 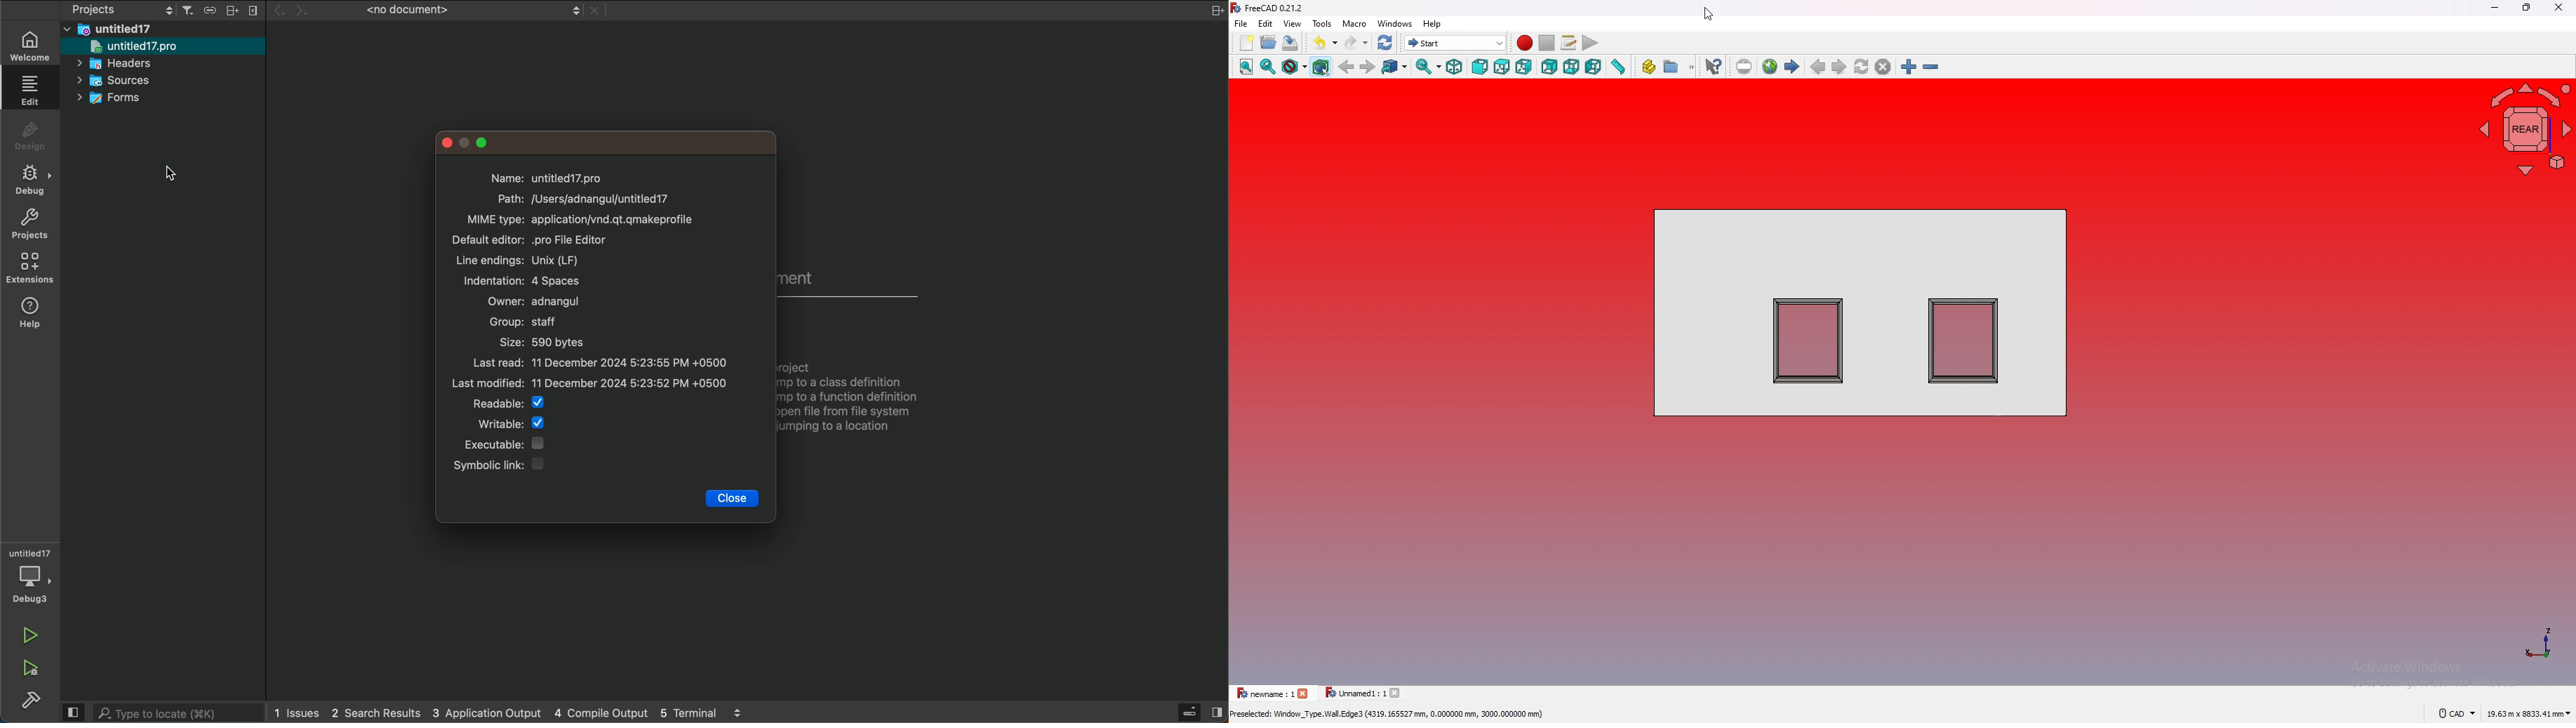 What do you see at coordinates (1525, 44) in the screenshot?
I see `record macro` at bounding box center [1525, 44].